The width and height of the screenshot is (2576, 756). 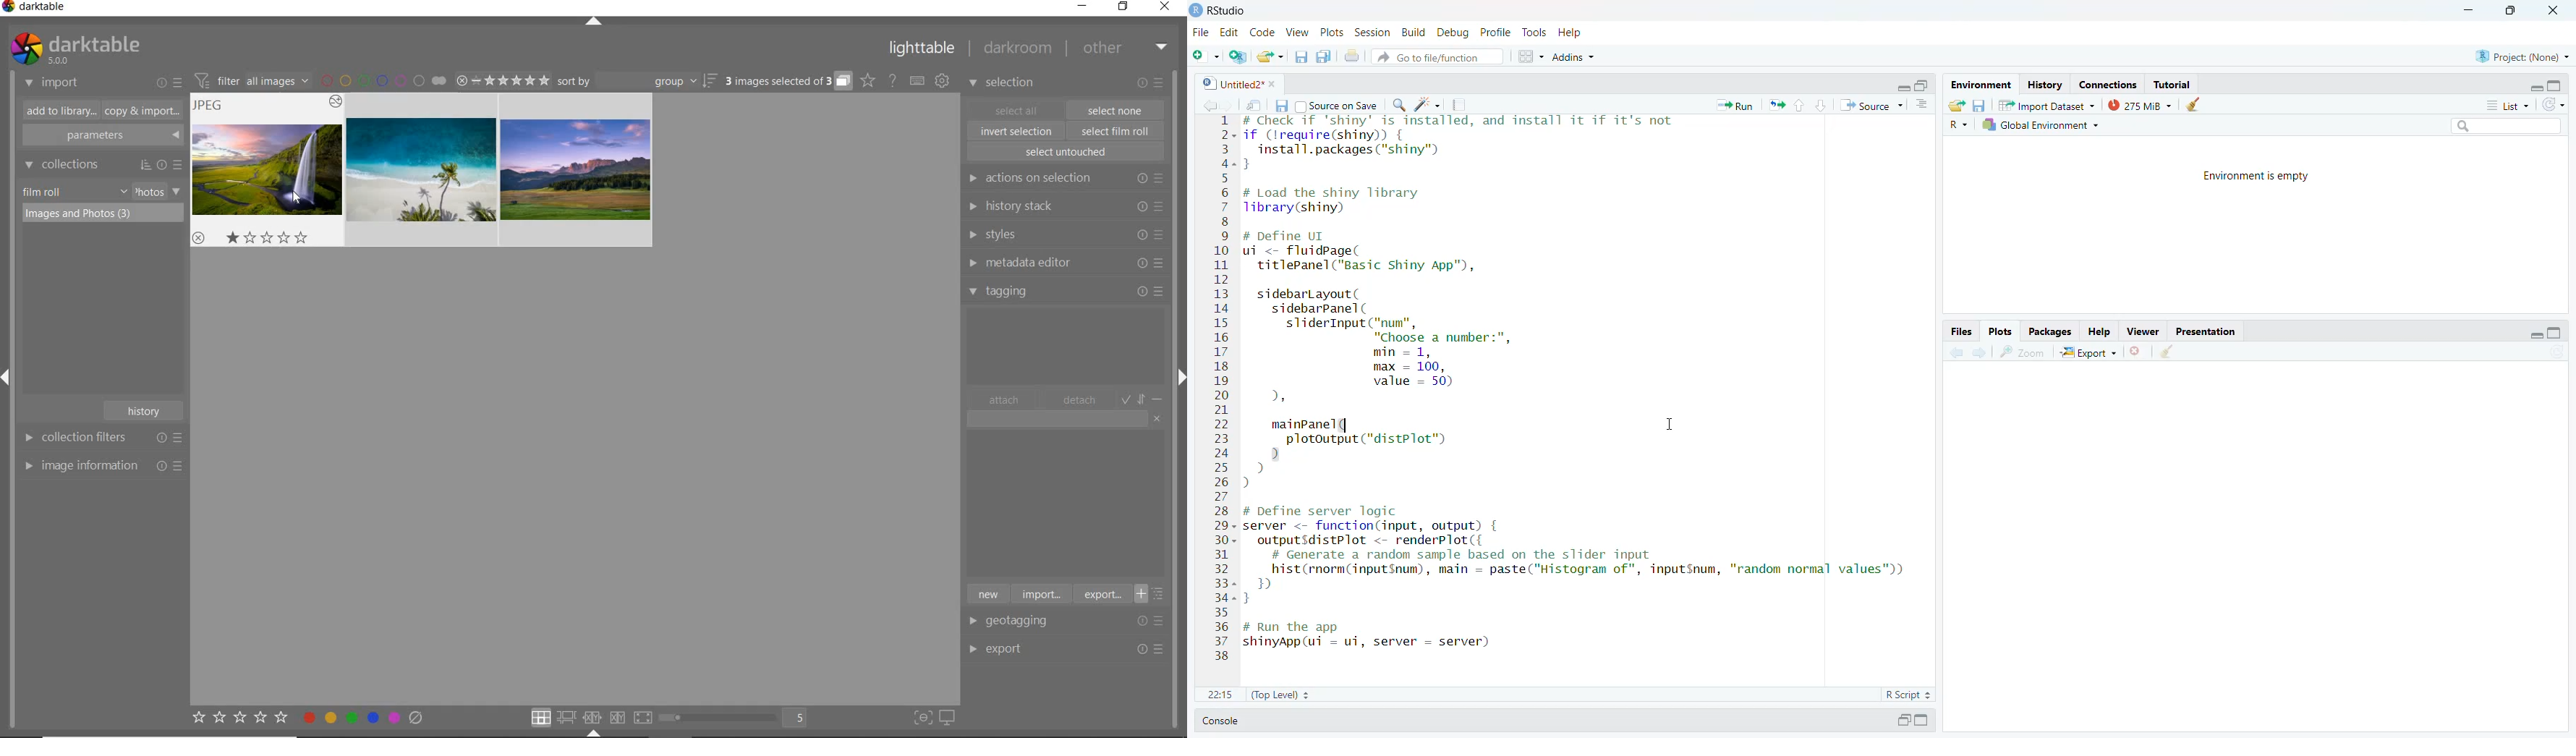 What do you see at coordinates (1004, 84) in the screenshot?
I see `selection` at bounding box center [1004, 84].